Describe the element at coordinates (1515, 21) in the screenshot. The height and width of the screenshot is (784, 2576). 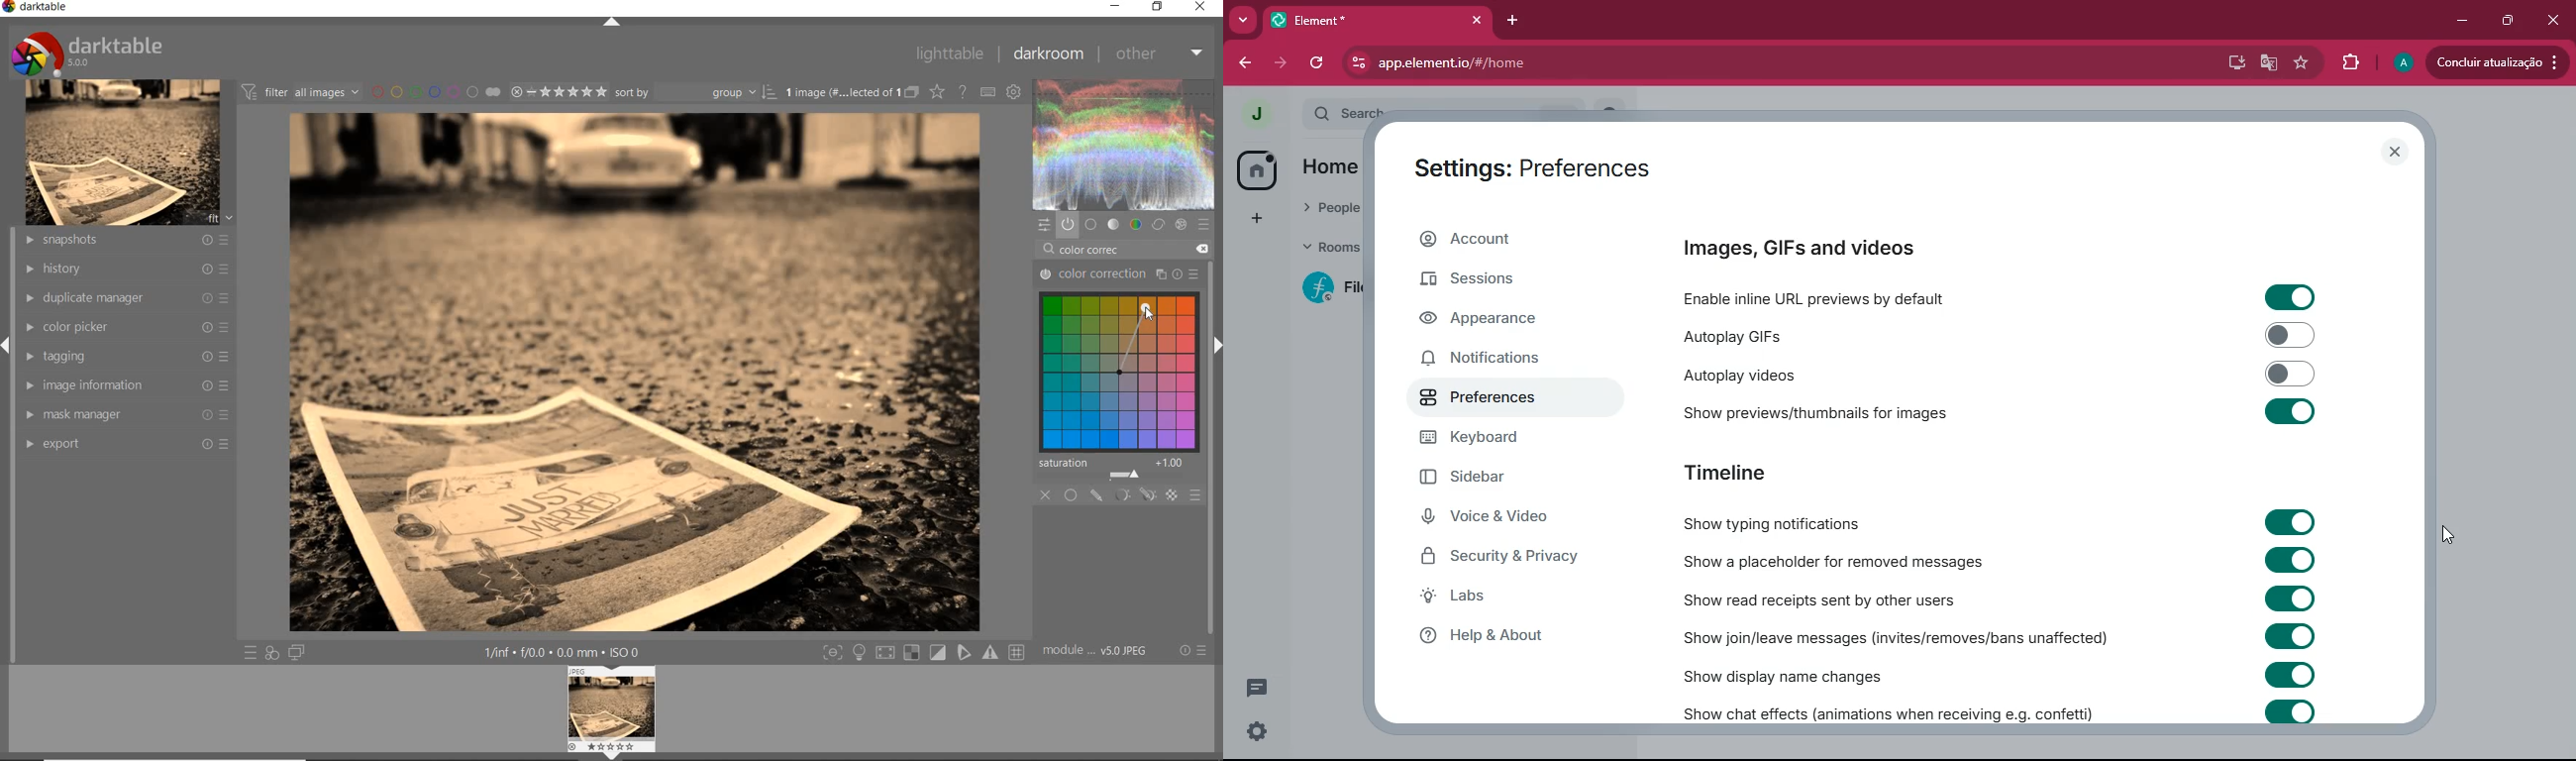
I see `add tab` at that location.